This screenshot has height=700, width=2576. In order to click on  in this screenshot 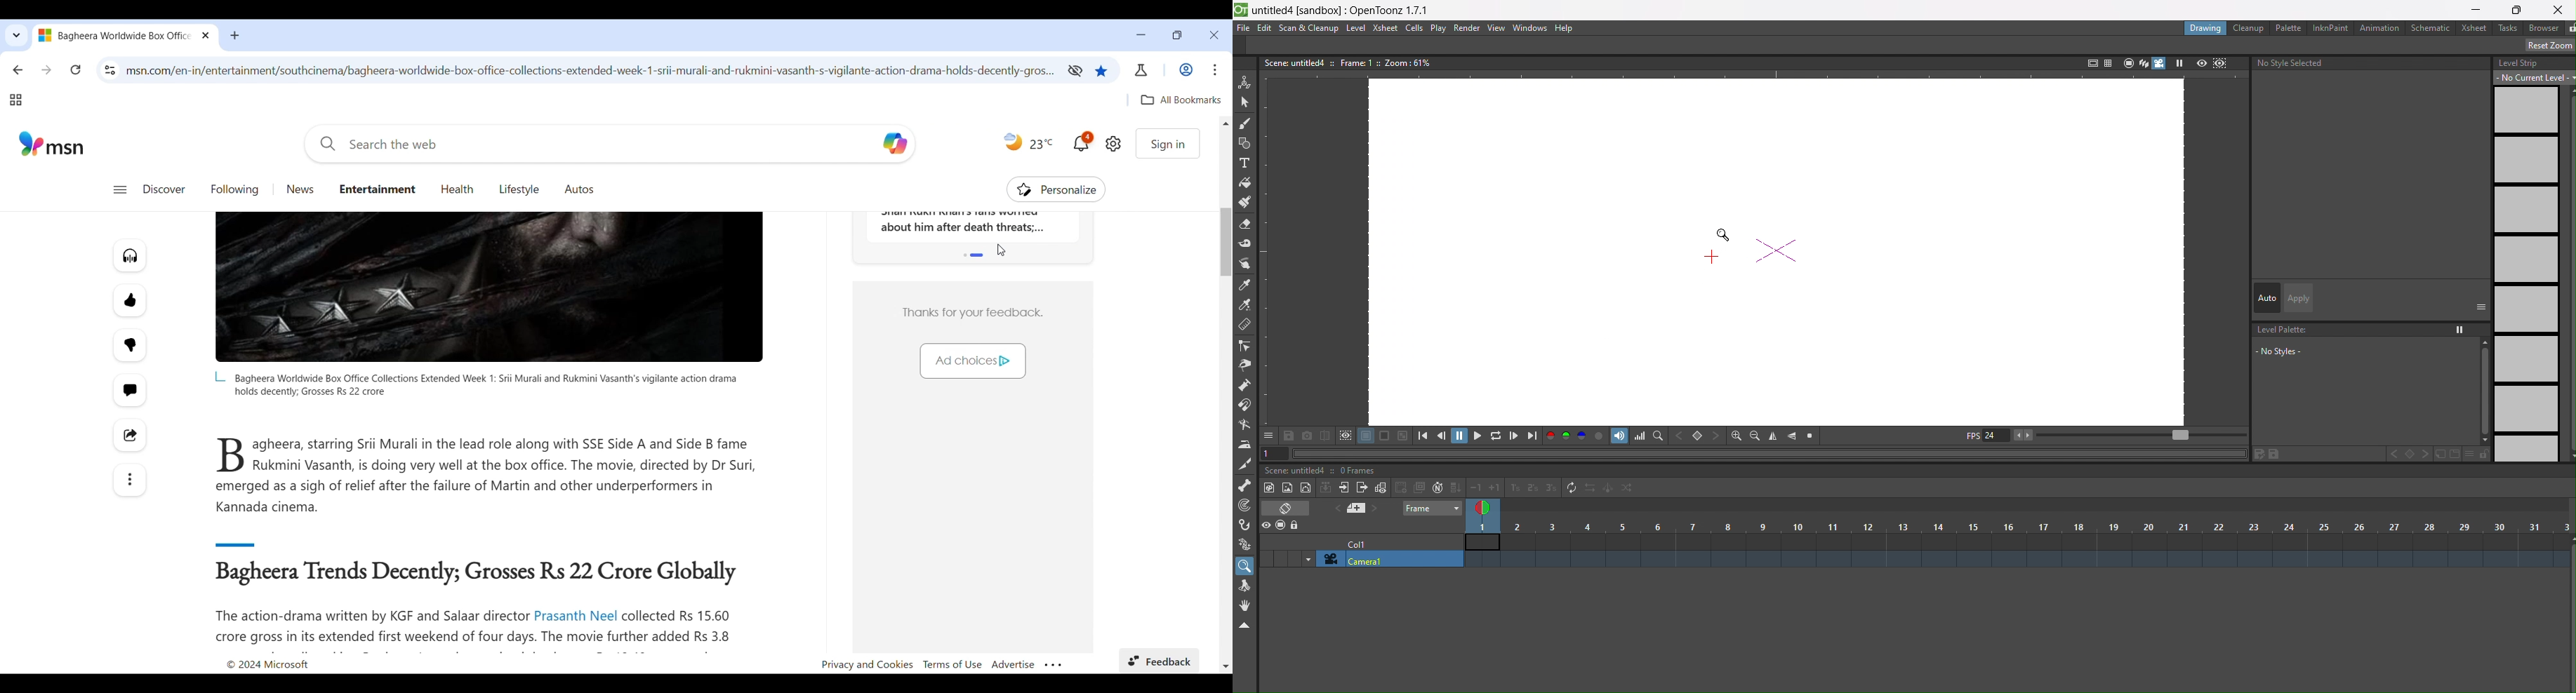, I will do `click(1247, 305)`.